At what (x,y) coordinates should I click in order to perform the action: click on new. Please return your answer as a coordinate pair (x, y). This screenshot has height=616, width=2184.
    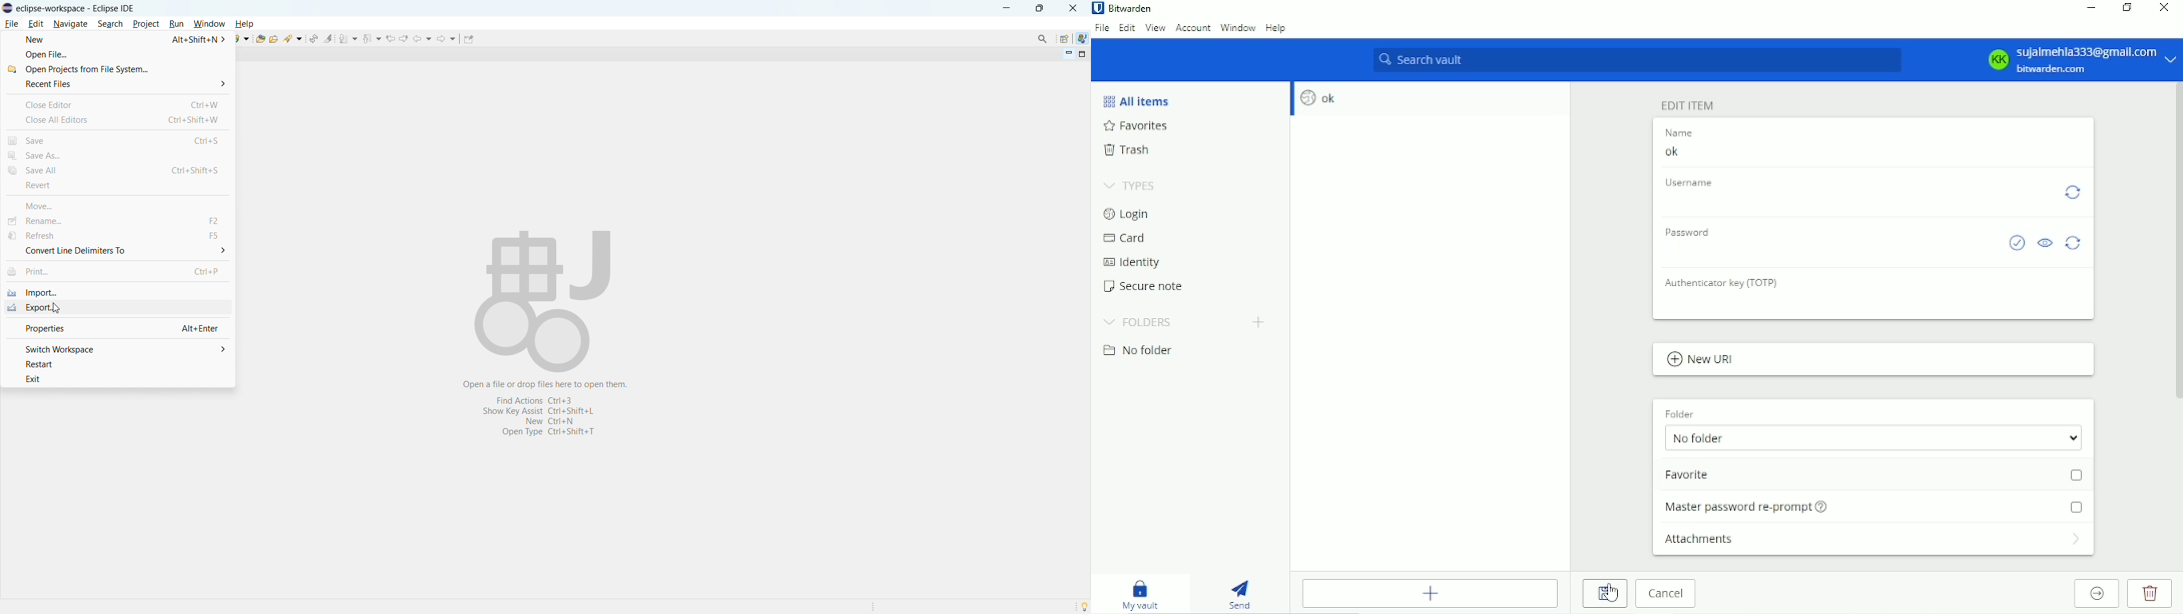
    Looking at the image, I should click on (117, 39).